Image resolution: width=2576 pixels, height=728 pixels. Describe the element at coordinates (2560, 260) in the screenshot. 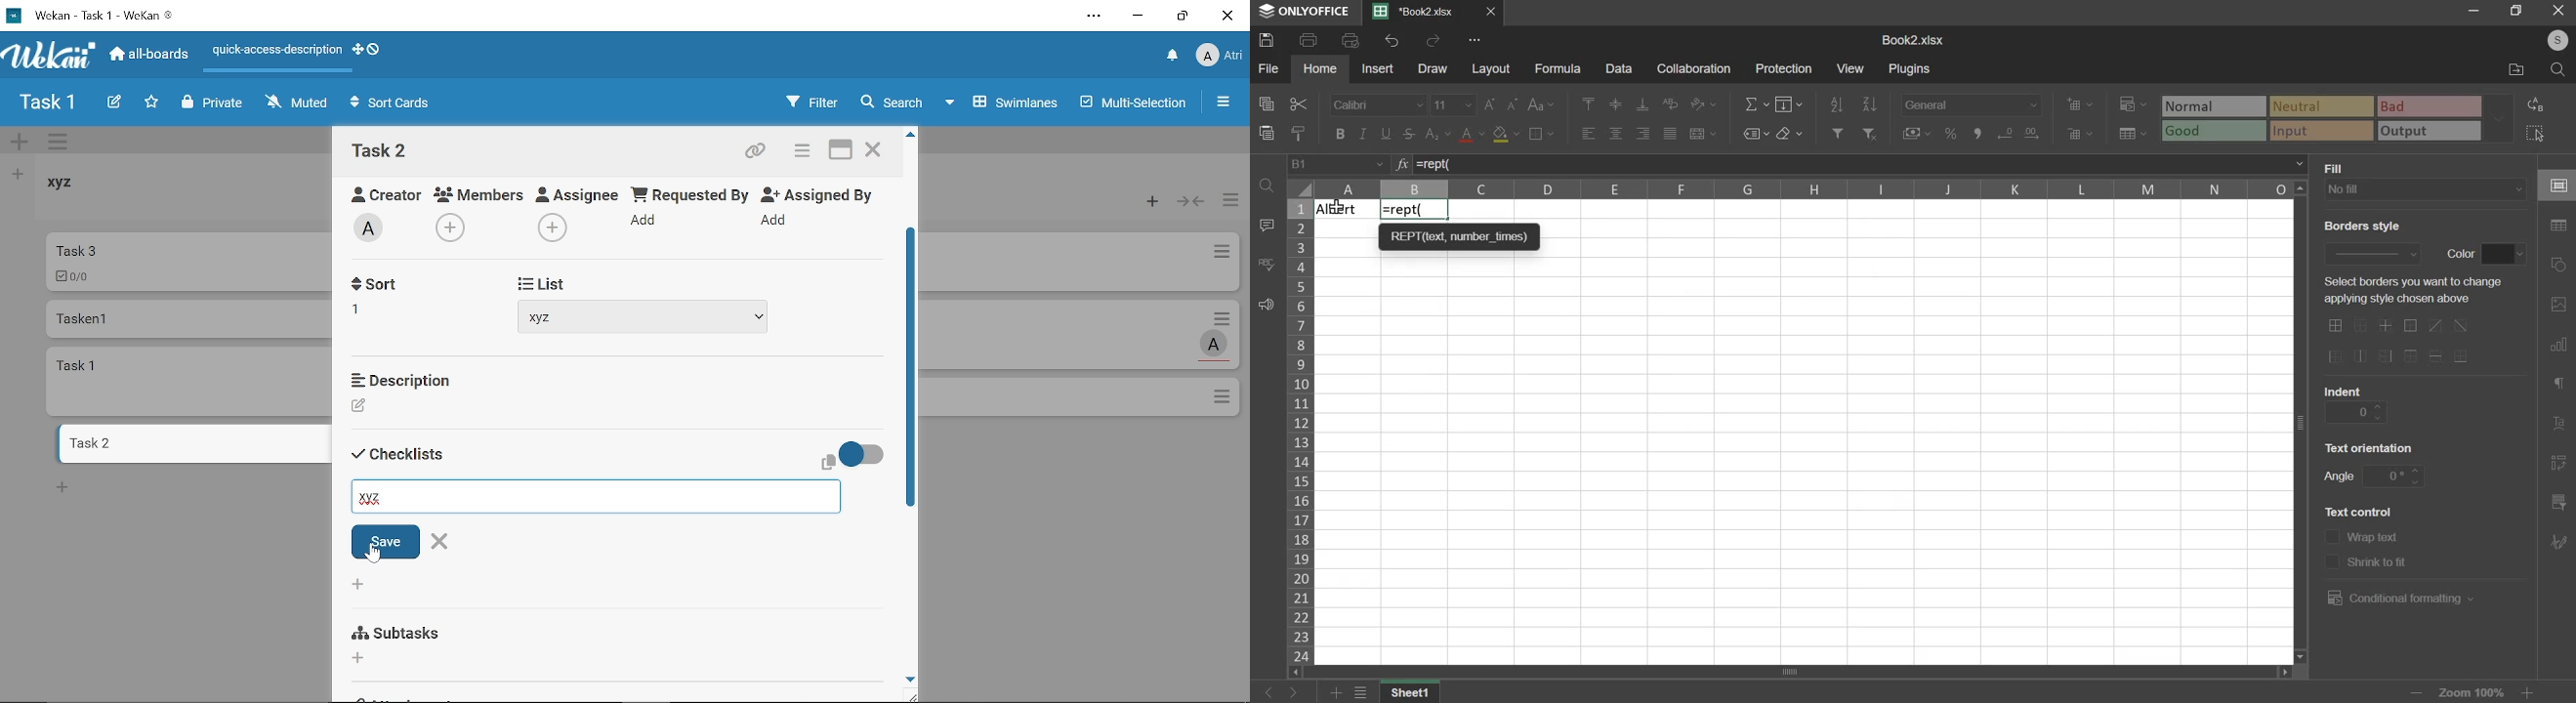

I see `shape settings` at that location.